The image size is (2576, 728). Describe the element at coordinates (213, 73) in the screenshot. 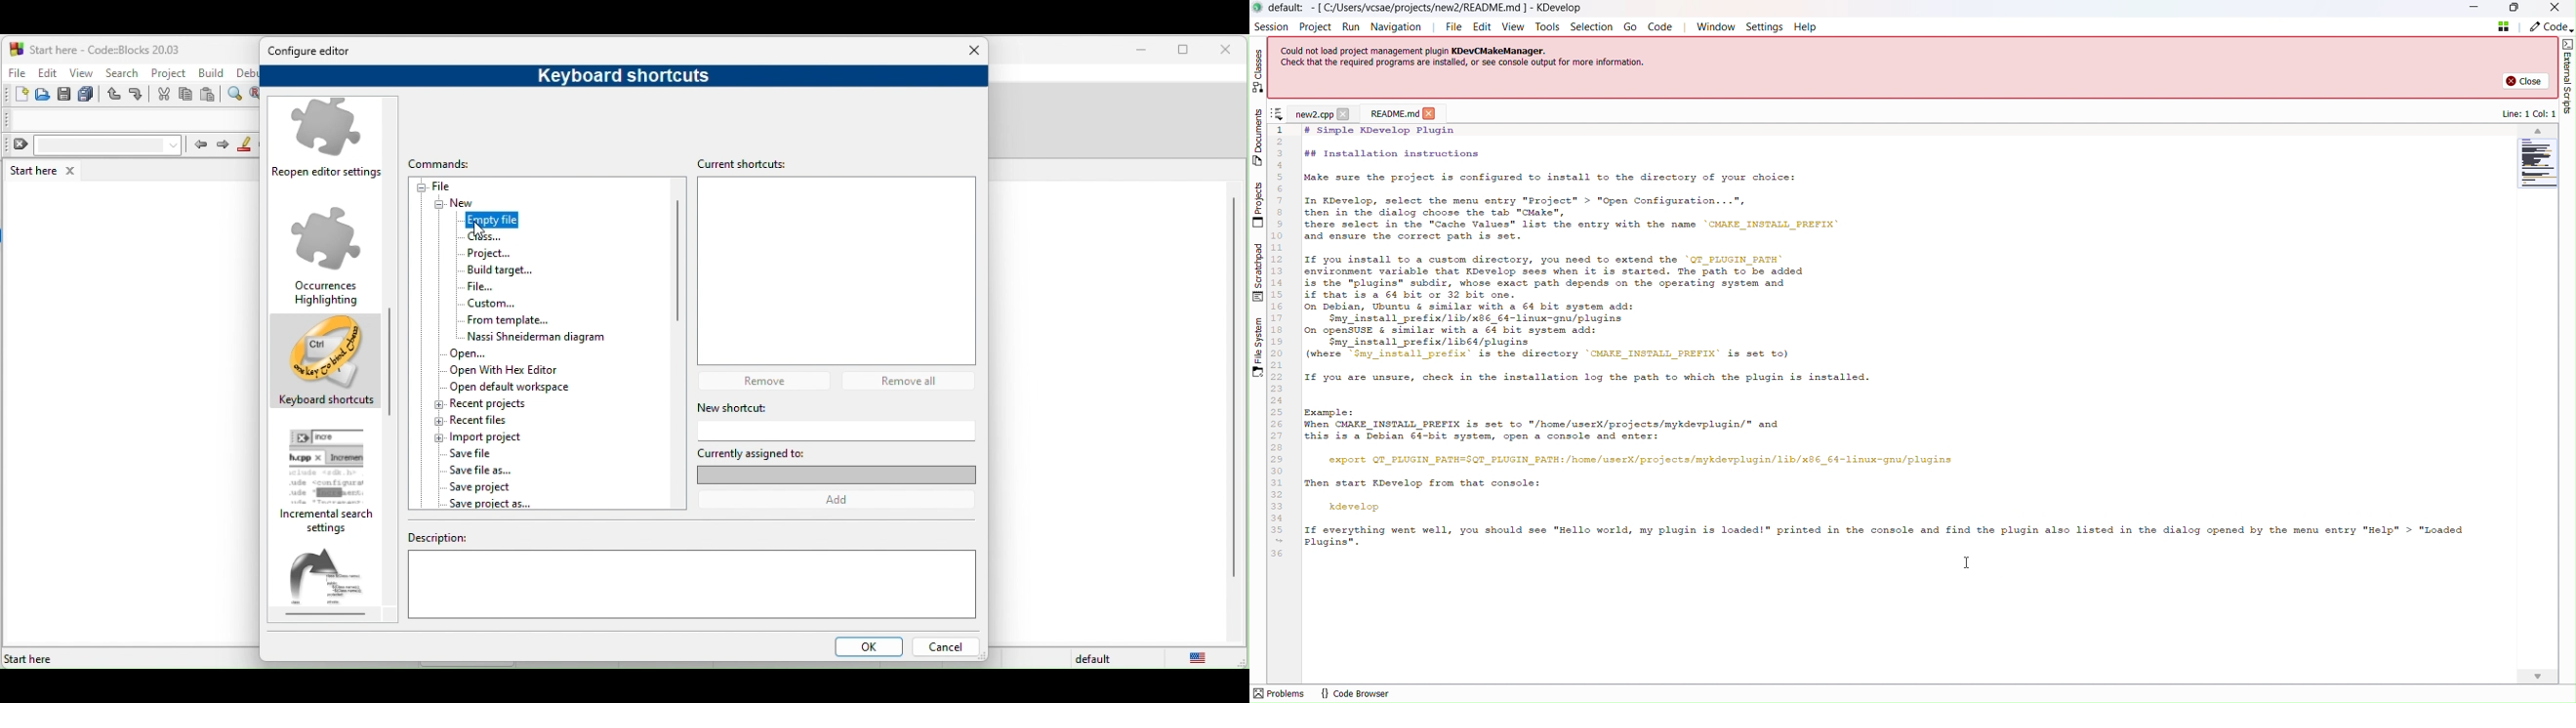

I see `build` at that location.